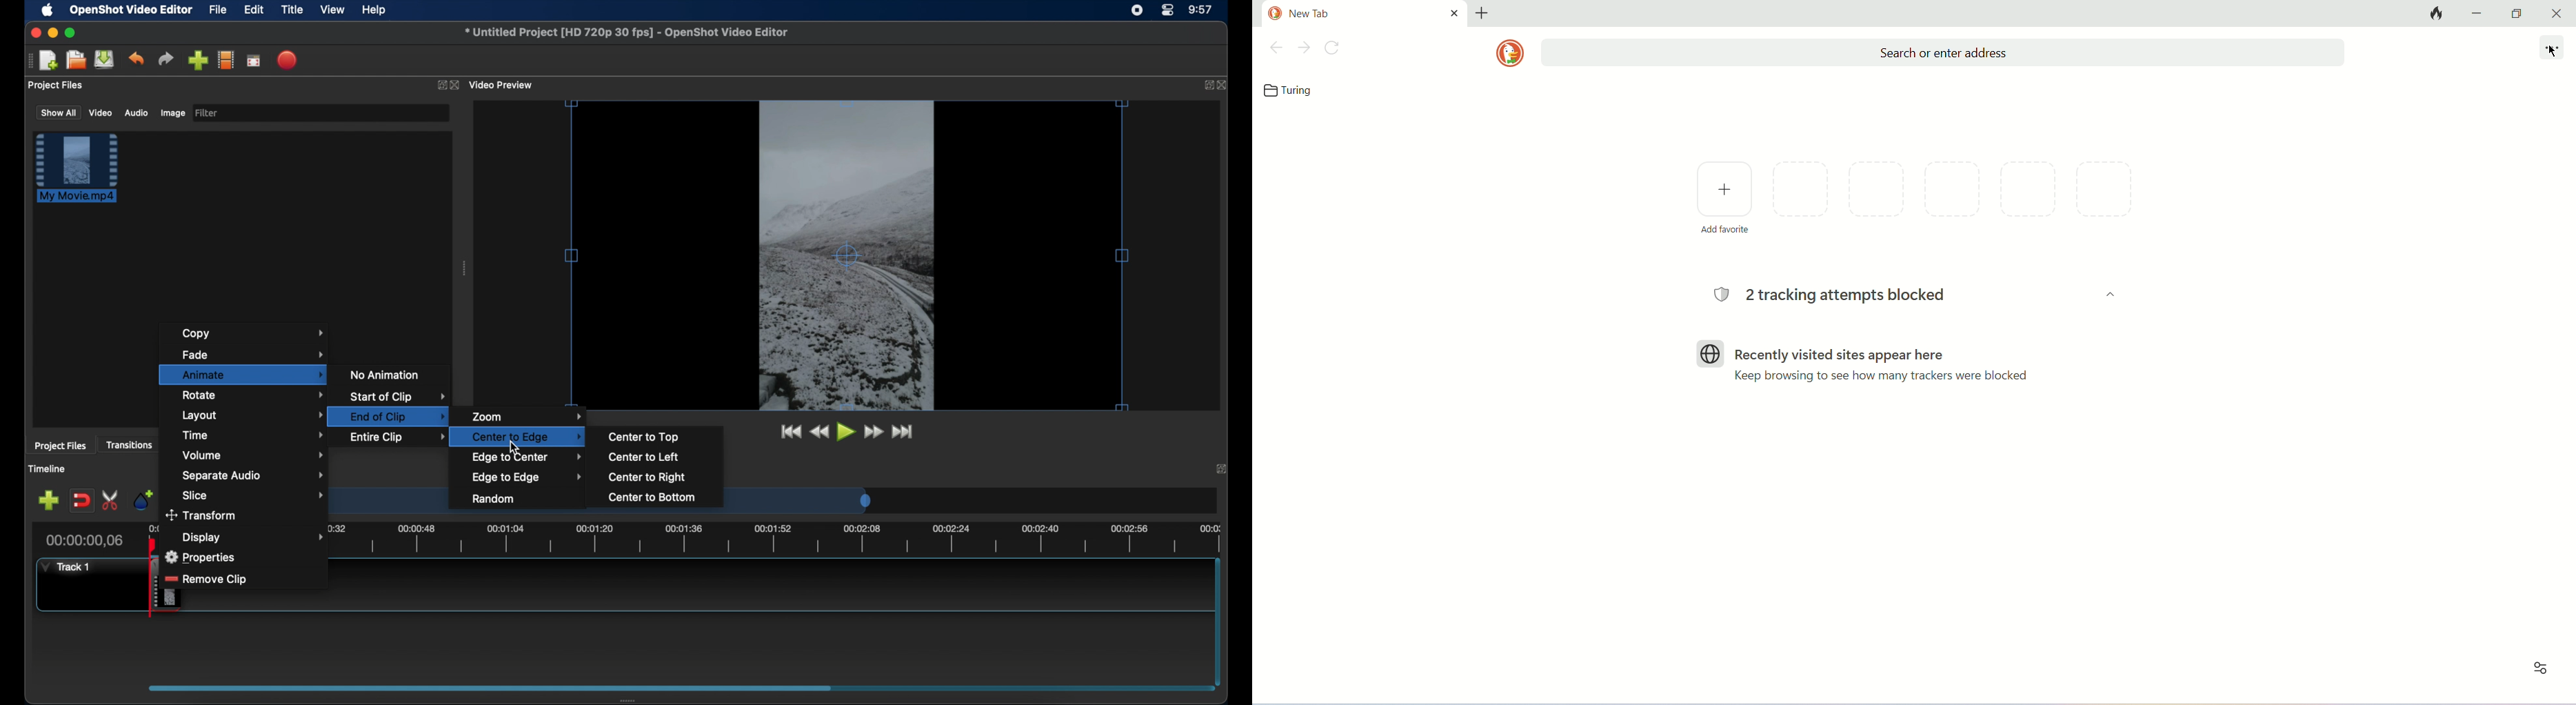  What do you see at coordinates (2554, 48) in the screenshot?
I see `more options` at bounding box center [2554, 48].